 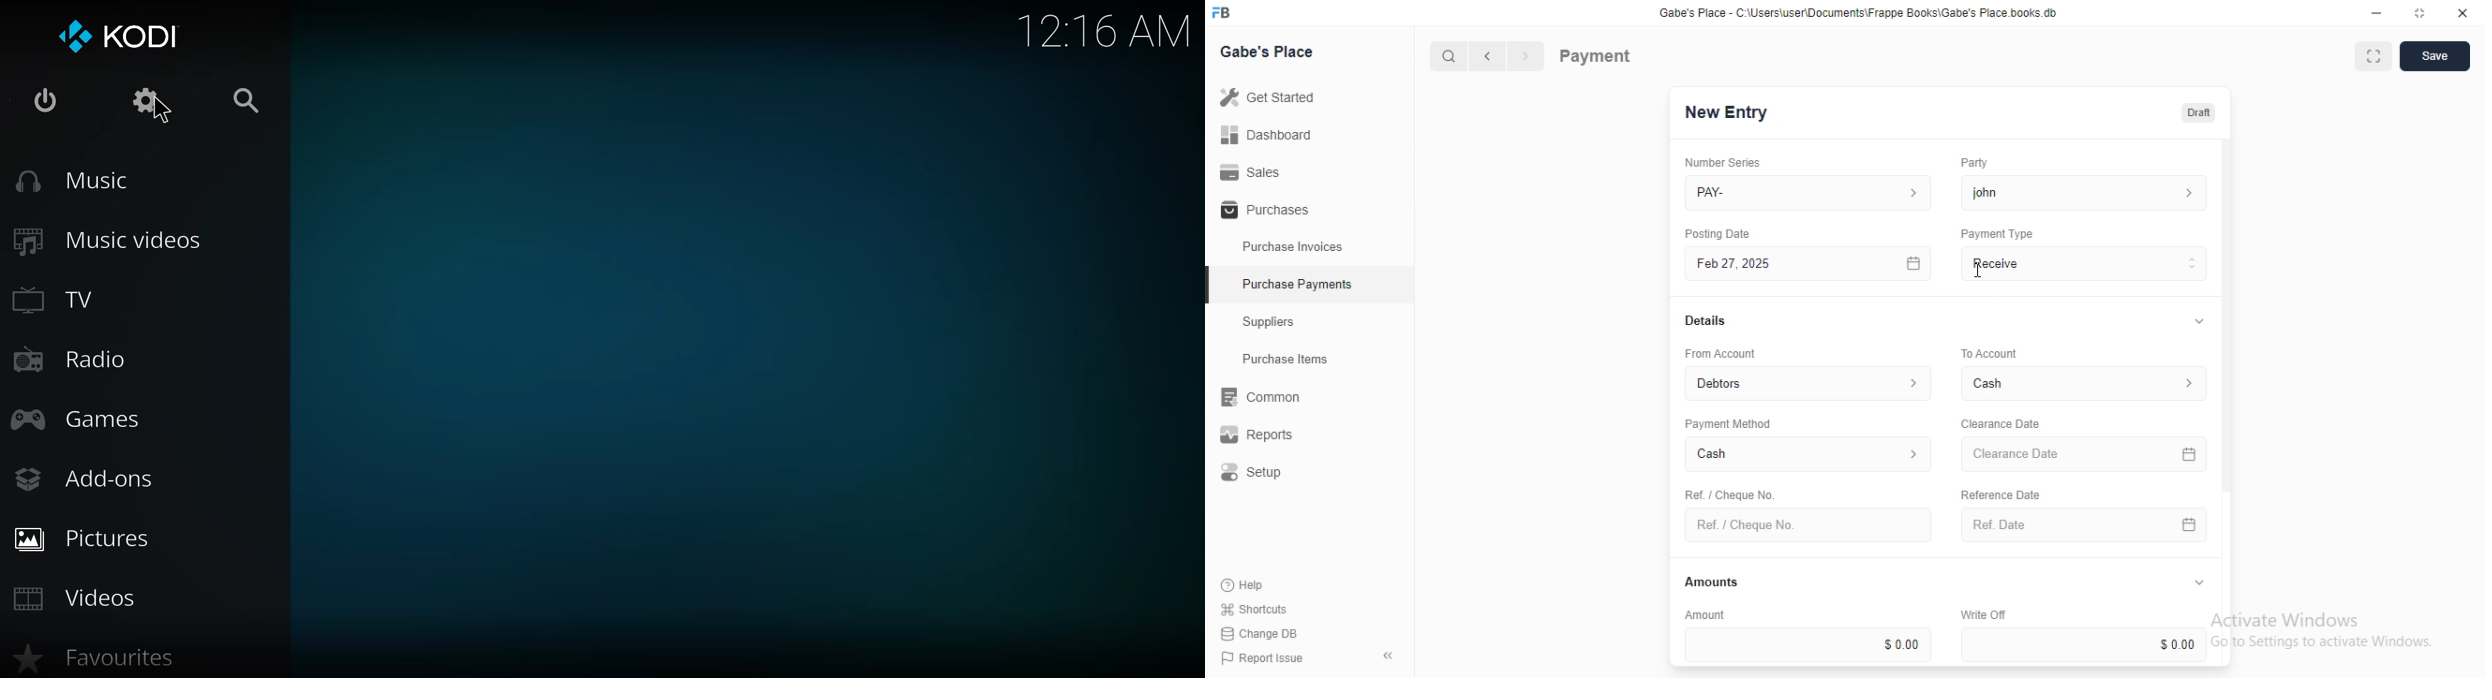 What do you see at coordinates (1972, 163) in the screenshot?
I see `Party` at bounding box center [1972, 163].